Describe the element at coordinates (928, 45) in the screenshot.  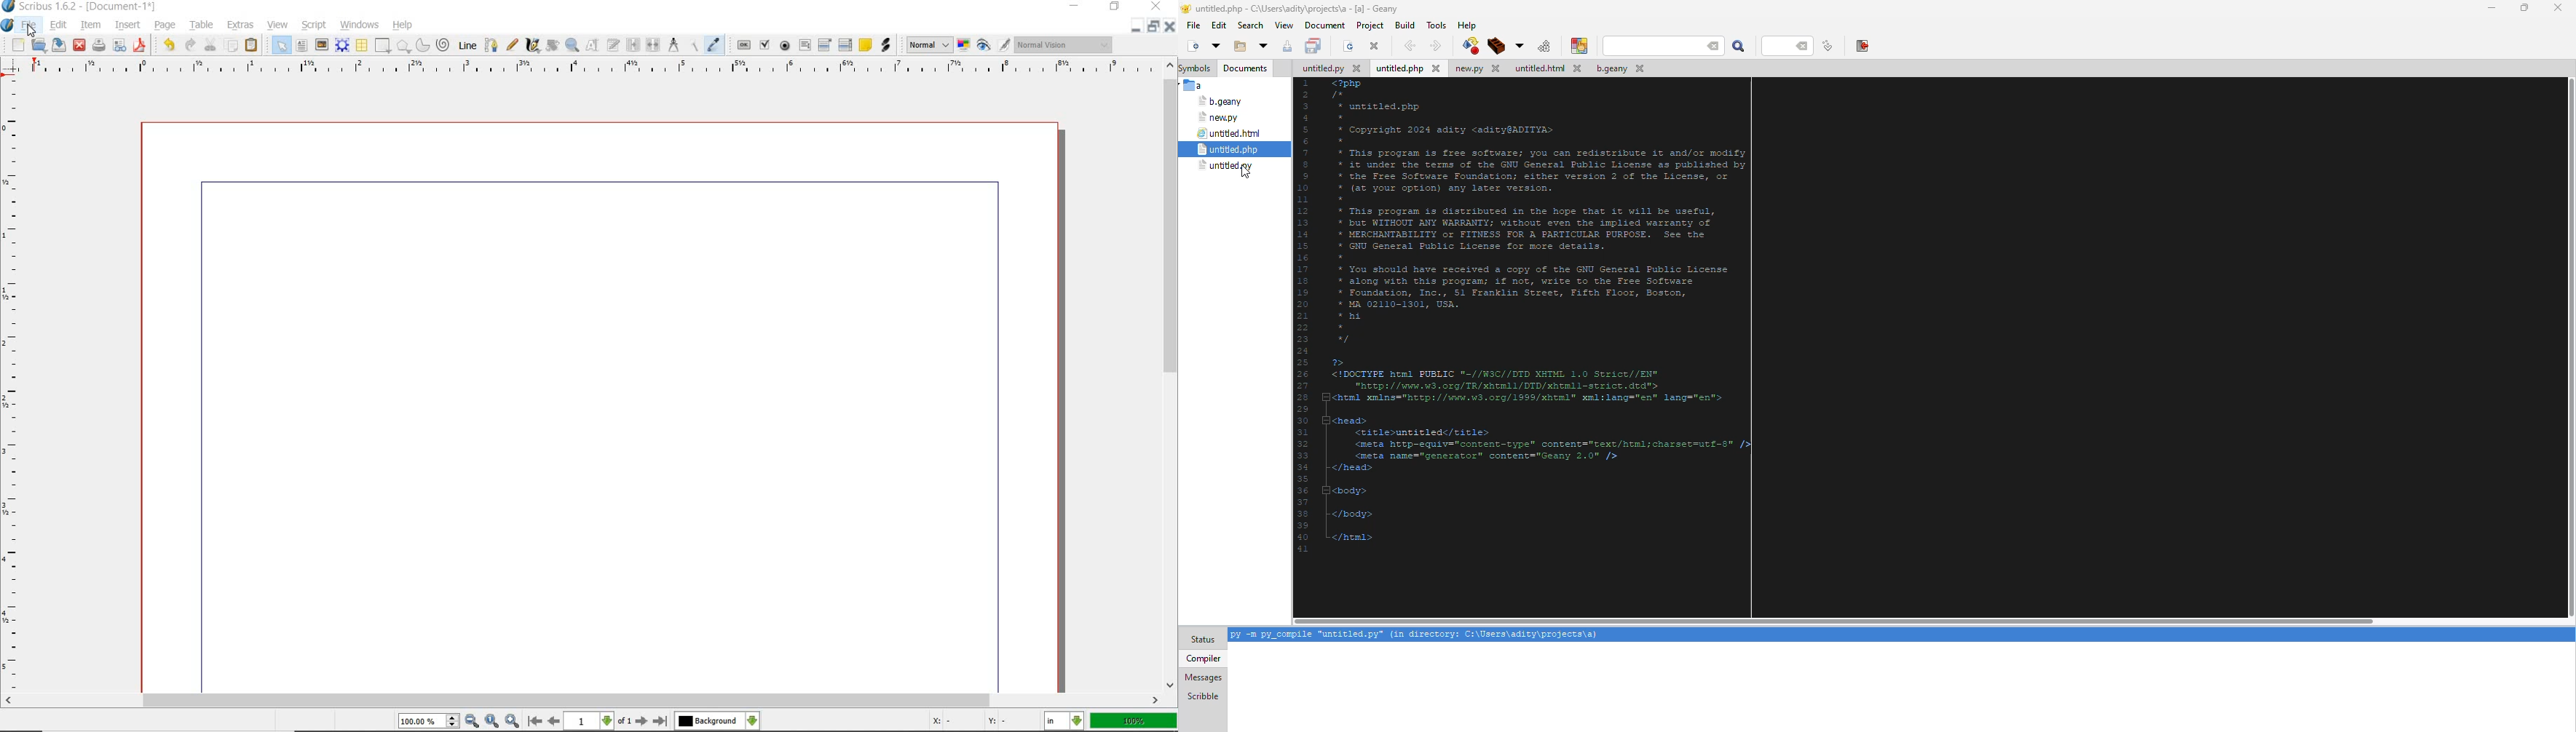
I see `select image preview mode` at that location.